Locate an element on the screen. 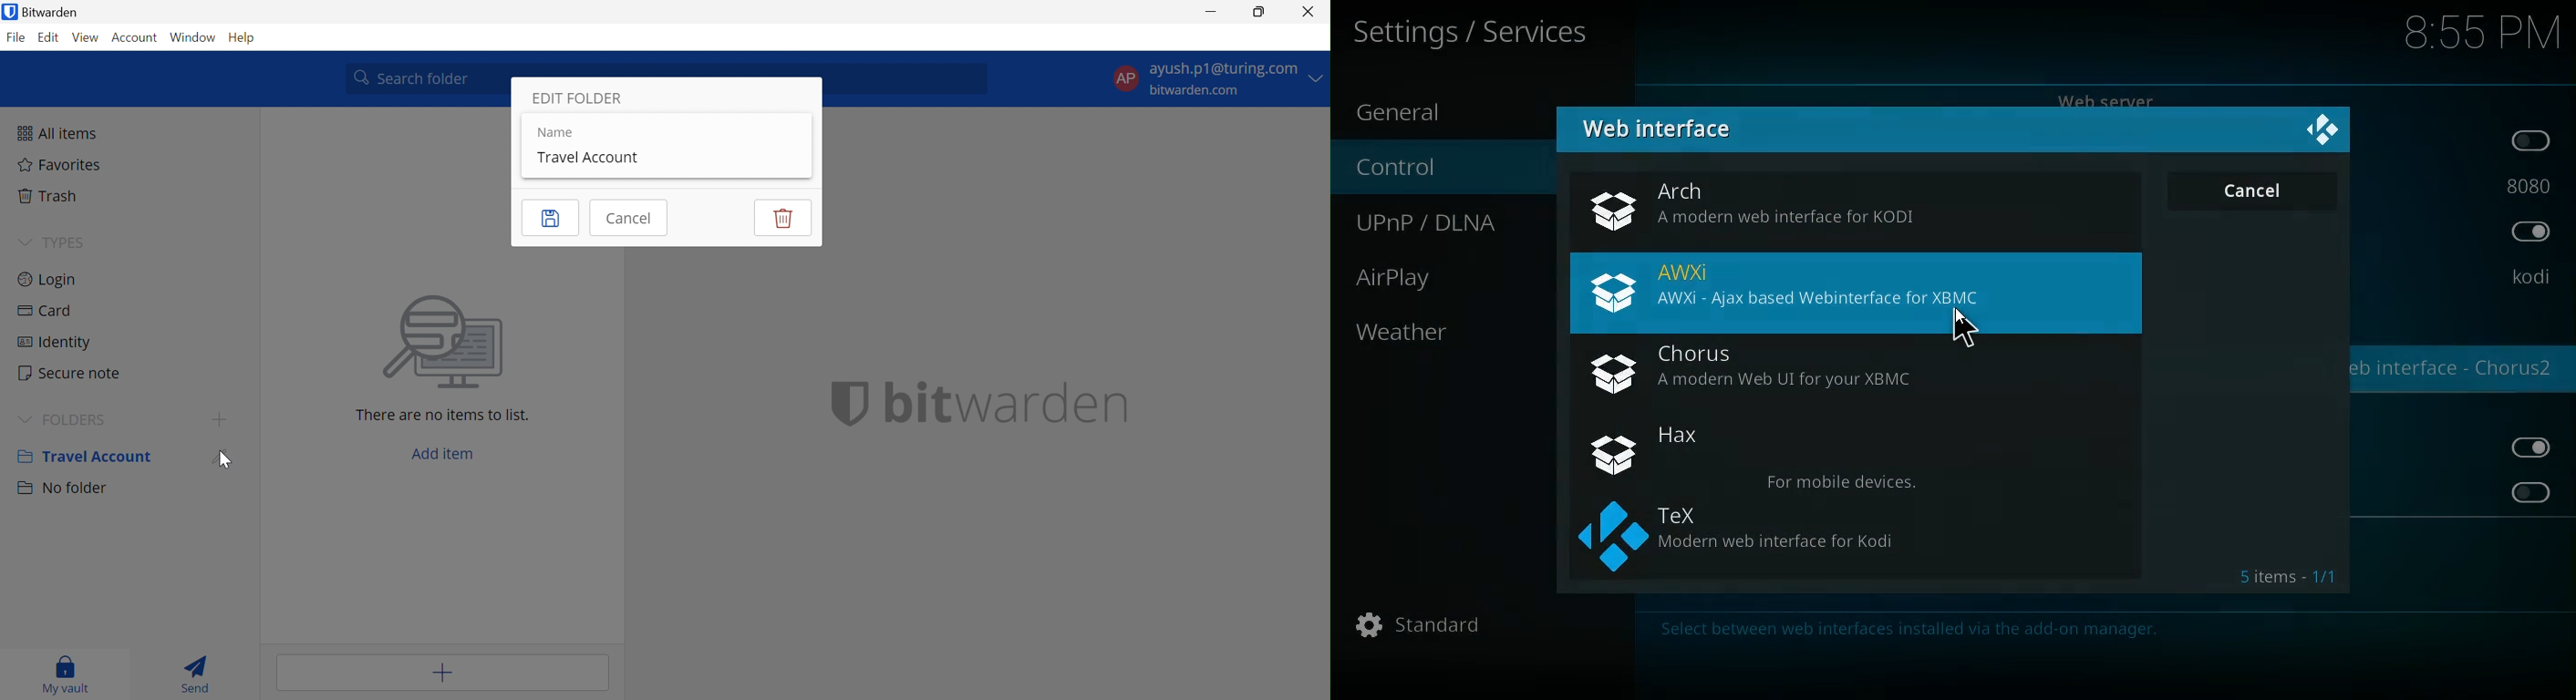  Close is located at coordinates (1309, 11).